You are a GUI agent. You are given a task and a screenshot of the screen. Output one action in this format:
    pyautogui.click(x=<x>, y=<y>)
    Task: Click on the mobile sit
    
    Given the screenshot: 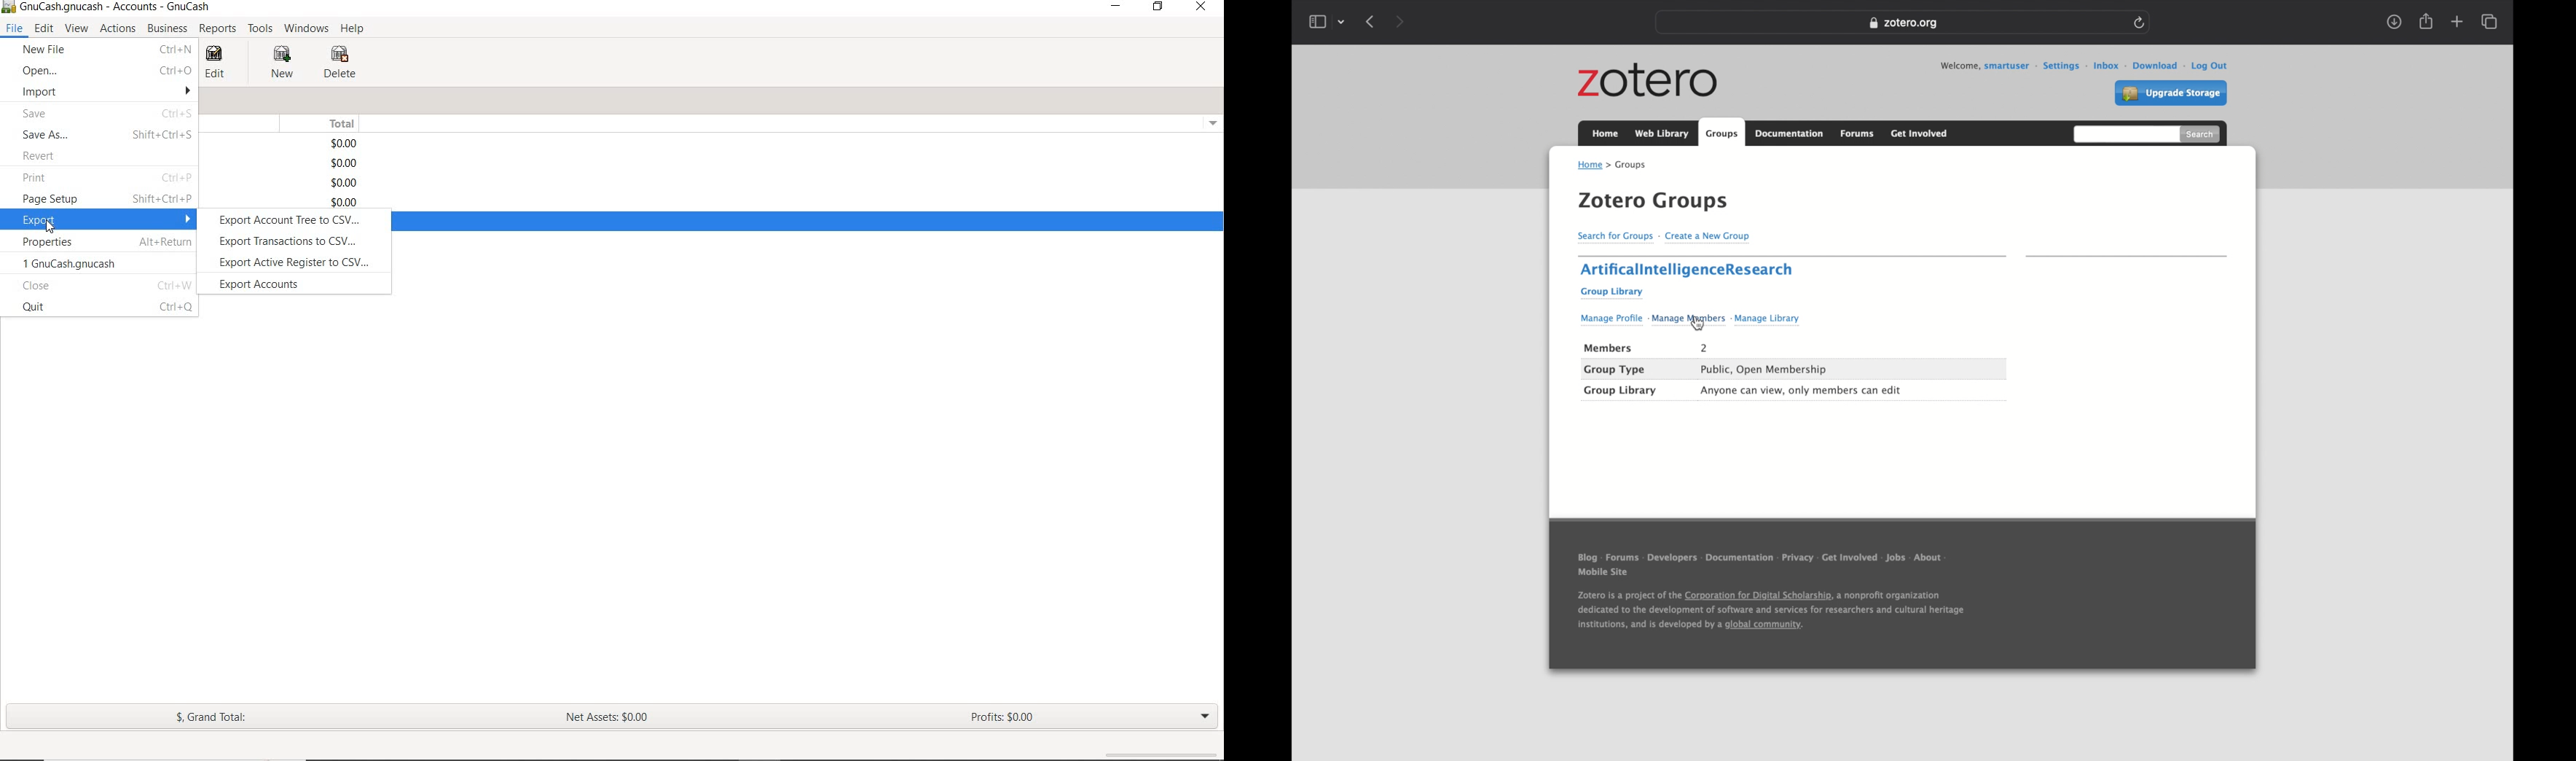 What is the action you would take?
    pyautogui.click(x=1603, y=573)
    